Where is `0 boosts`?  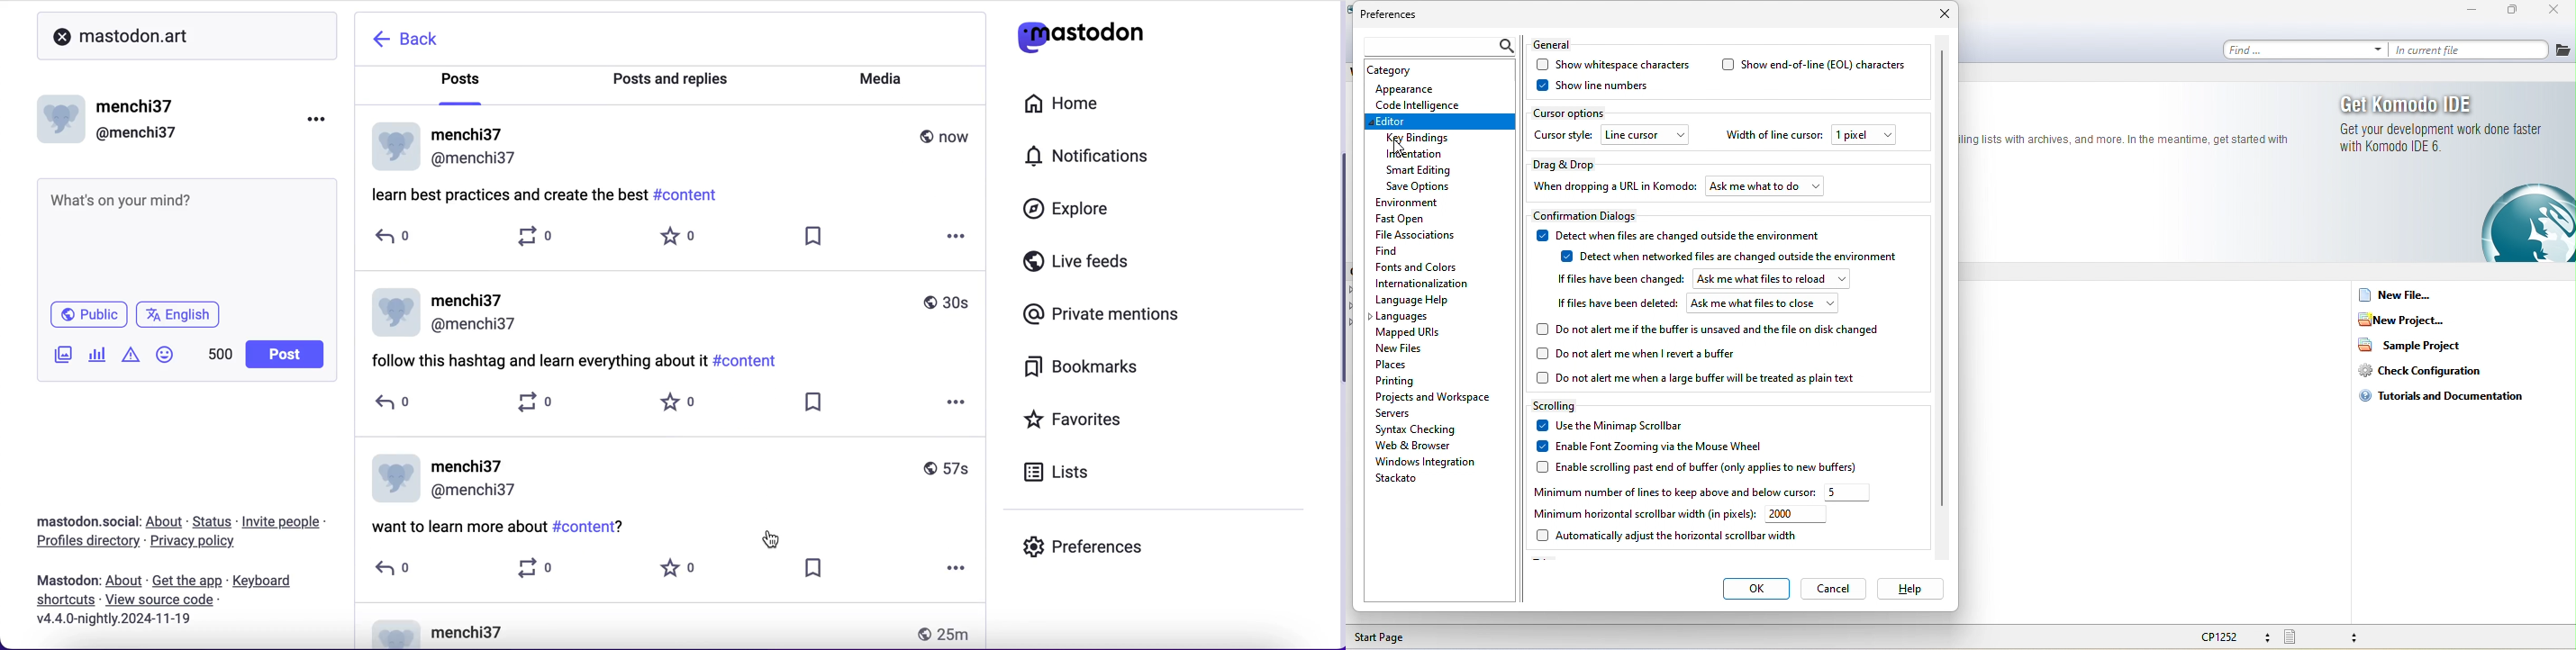 0 boosts is located at coordinates (534, 238).